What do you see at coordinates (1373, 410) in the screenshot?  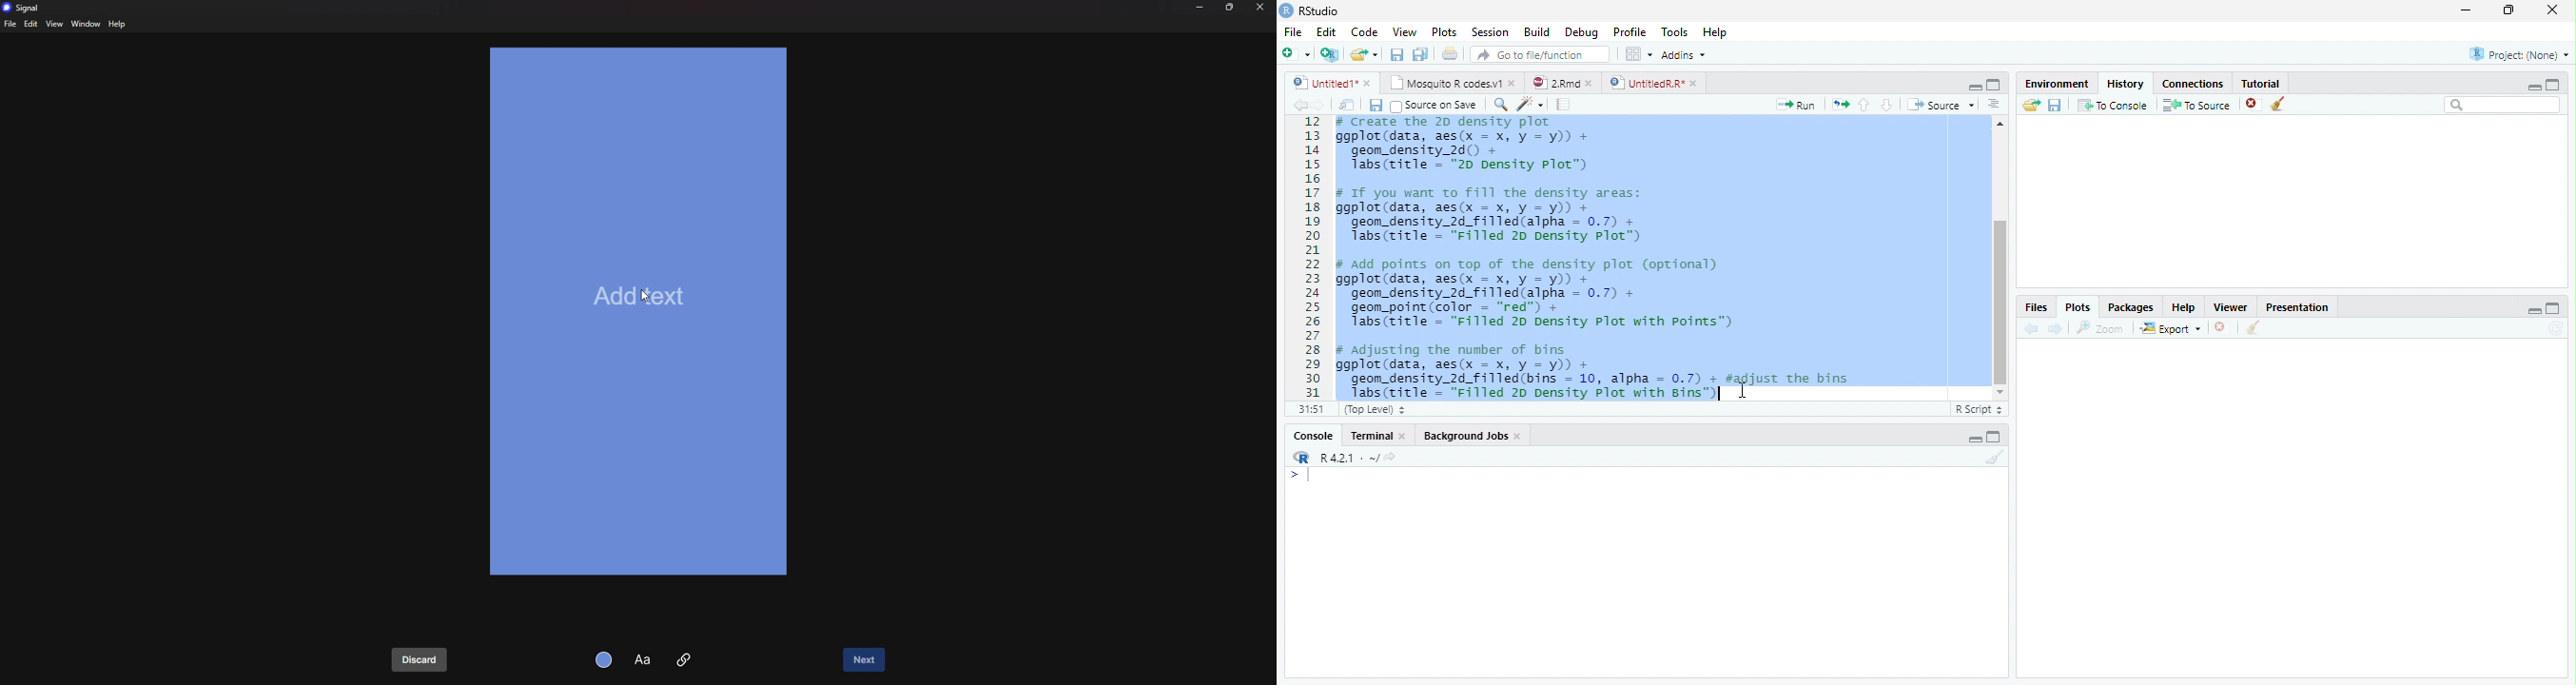 I see `(Top Level)` at bounding box center [1373, 410].